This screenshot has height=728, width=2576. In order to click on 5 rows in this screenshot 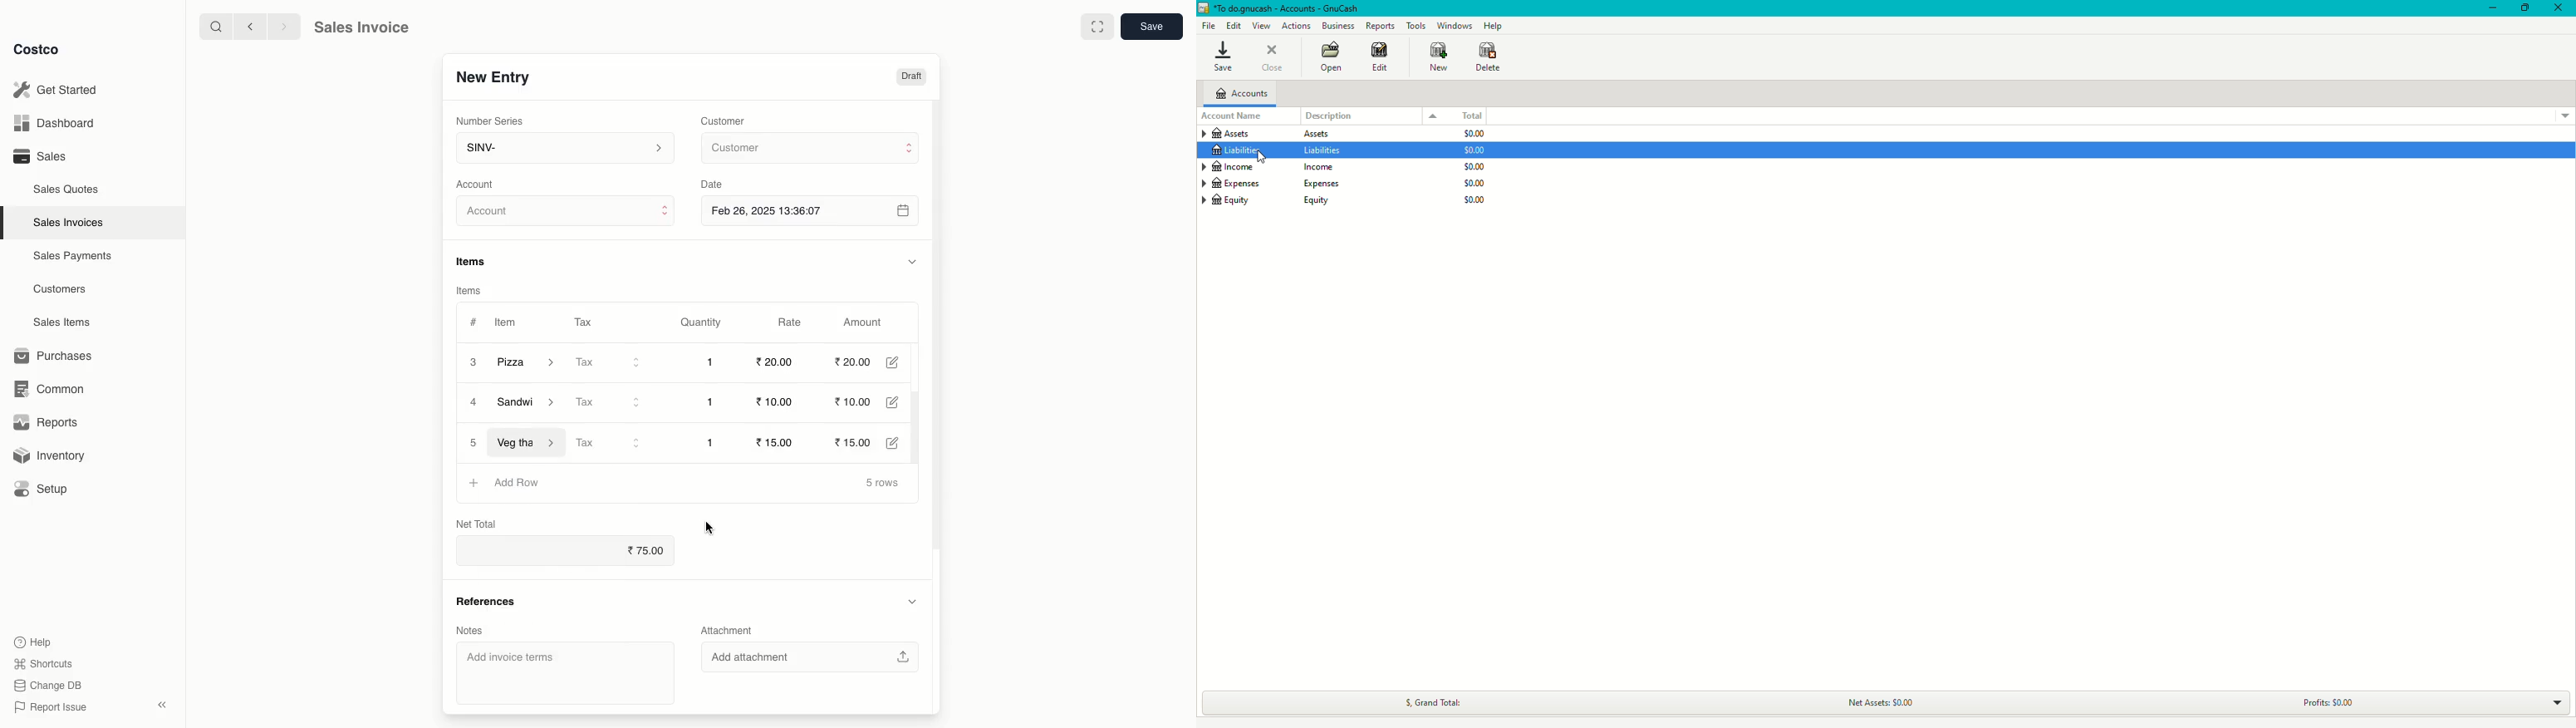, I will do `click(883, 484)`.